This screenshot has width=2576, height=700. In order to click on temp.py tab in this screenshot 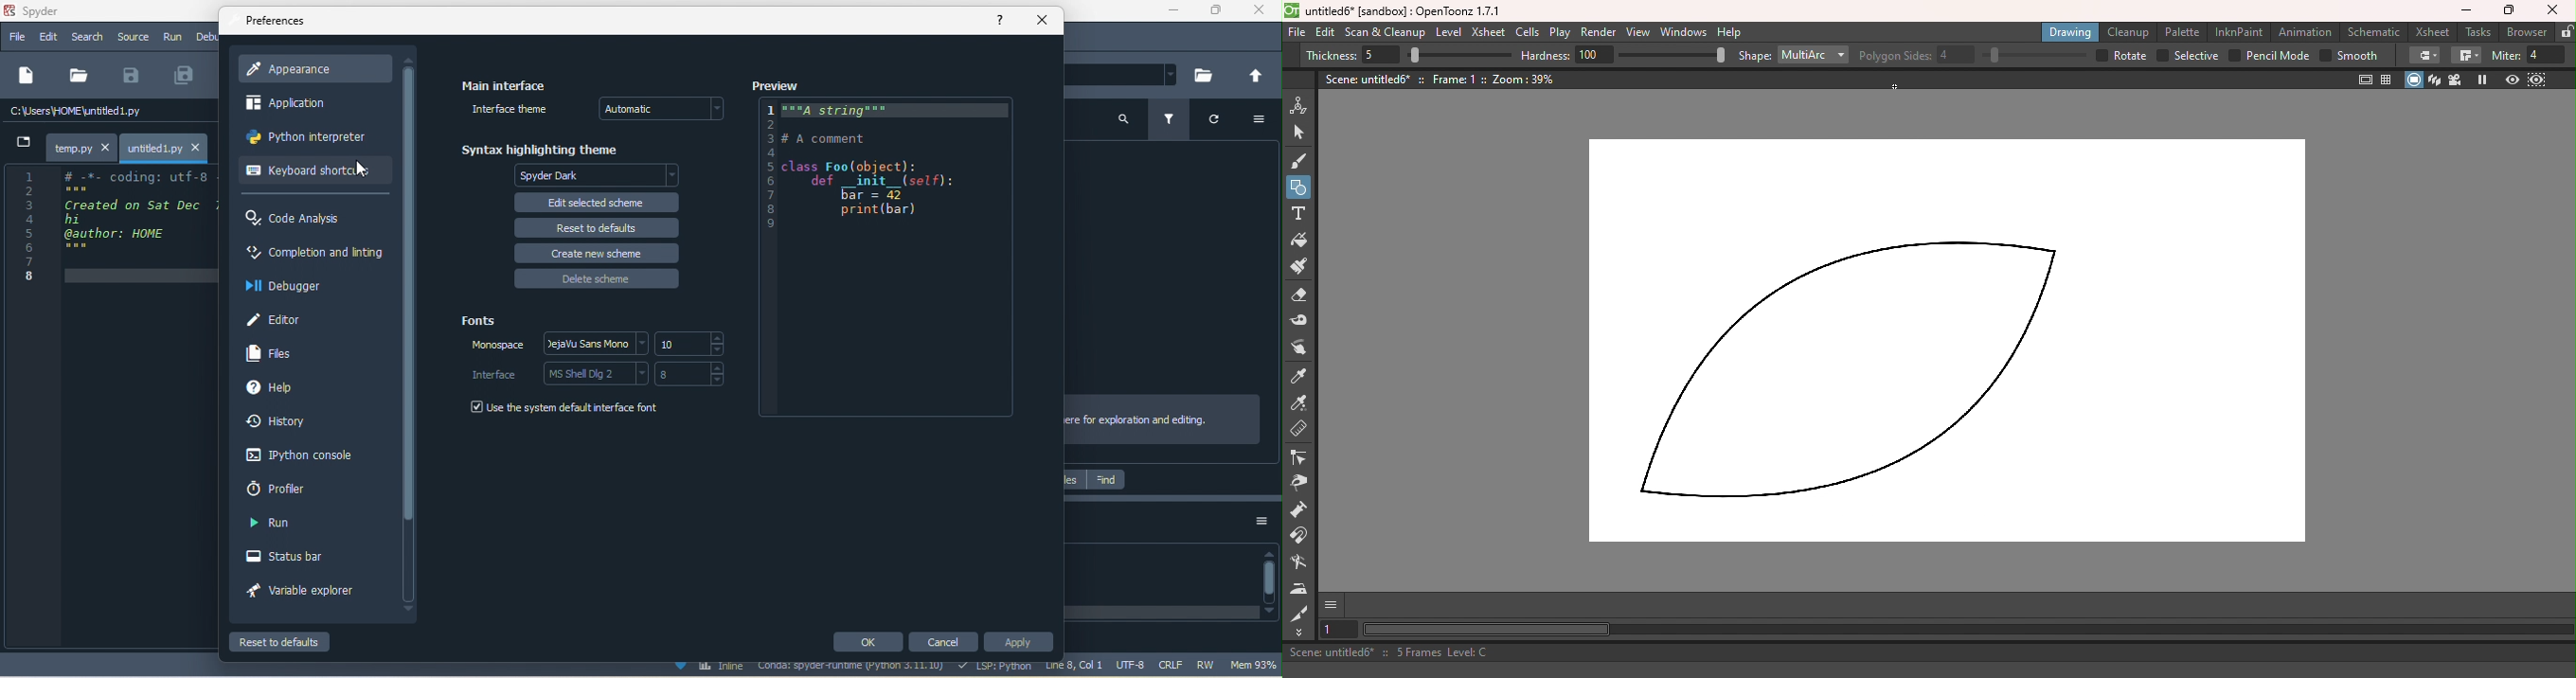, I will do `click(80, 145)`.